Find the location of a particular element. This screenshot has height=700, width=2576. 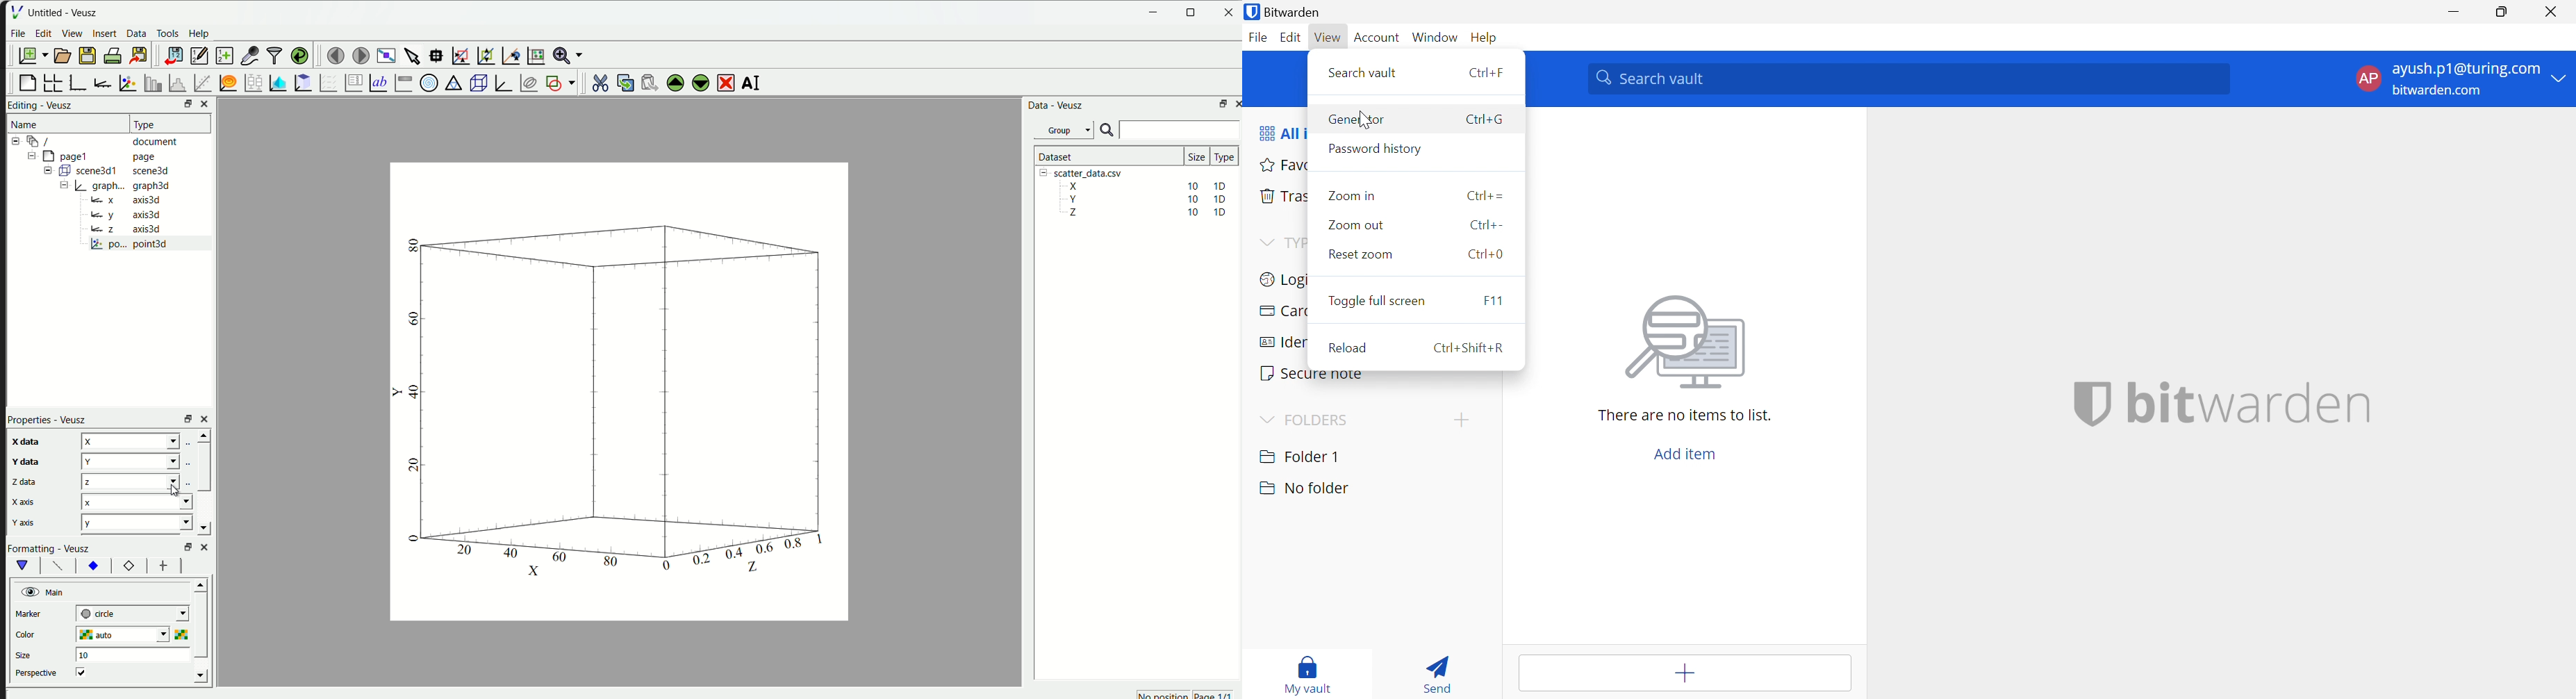

resize is located at coordinates (1192, 12).